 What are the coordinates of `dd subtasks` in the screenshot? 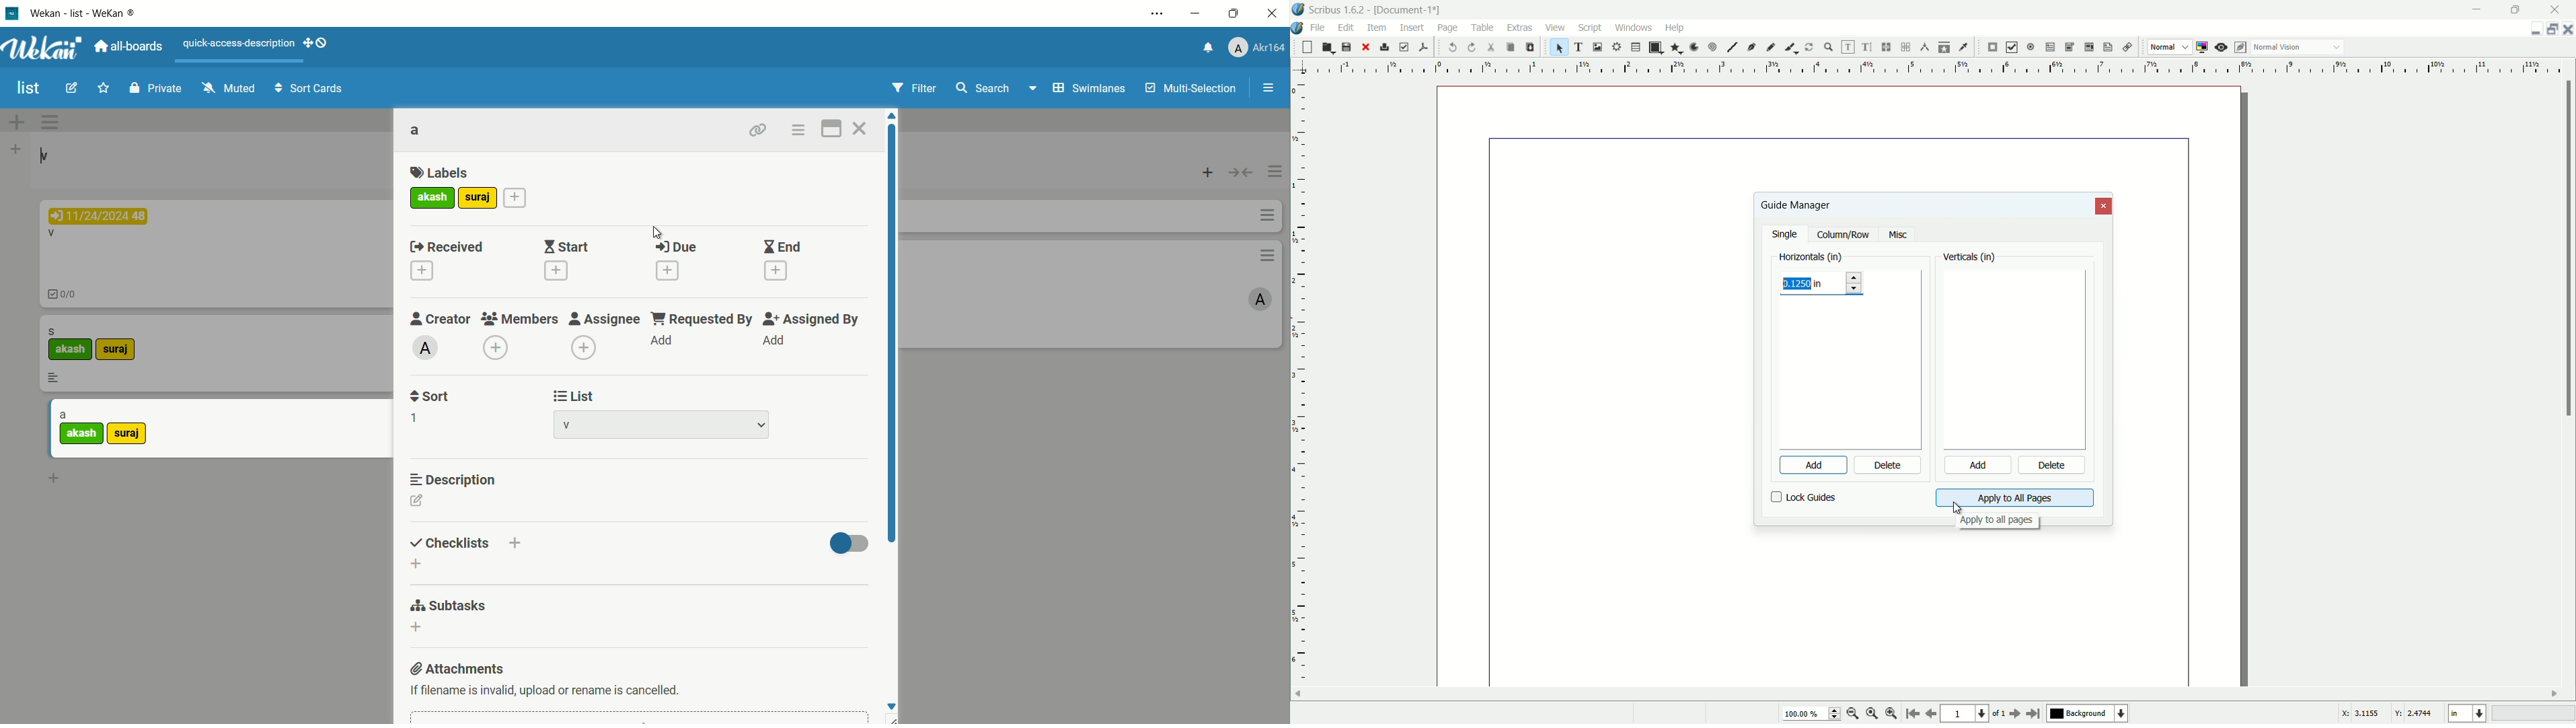 It's located at (416, 627).